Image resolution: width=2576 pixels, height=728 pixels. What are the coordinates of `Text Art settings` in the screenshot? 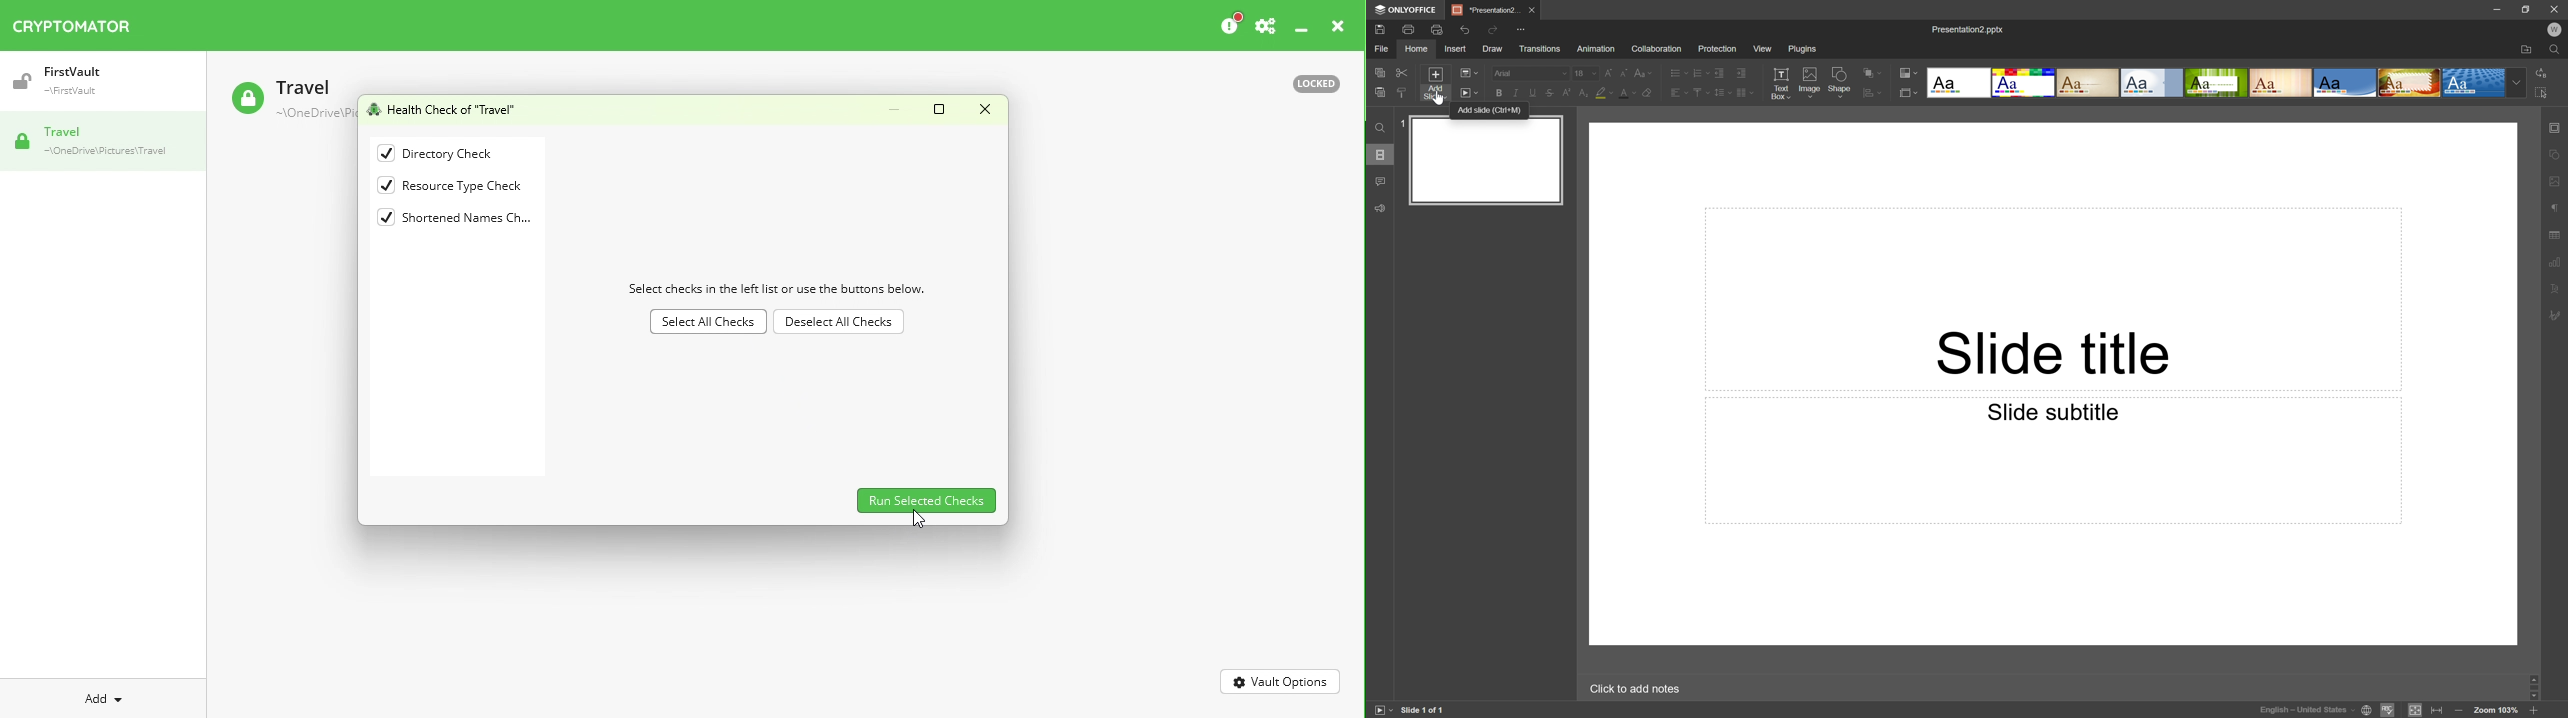 It's located at (2558, 287).